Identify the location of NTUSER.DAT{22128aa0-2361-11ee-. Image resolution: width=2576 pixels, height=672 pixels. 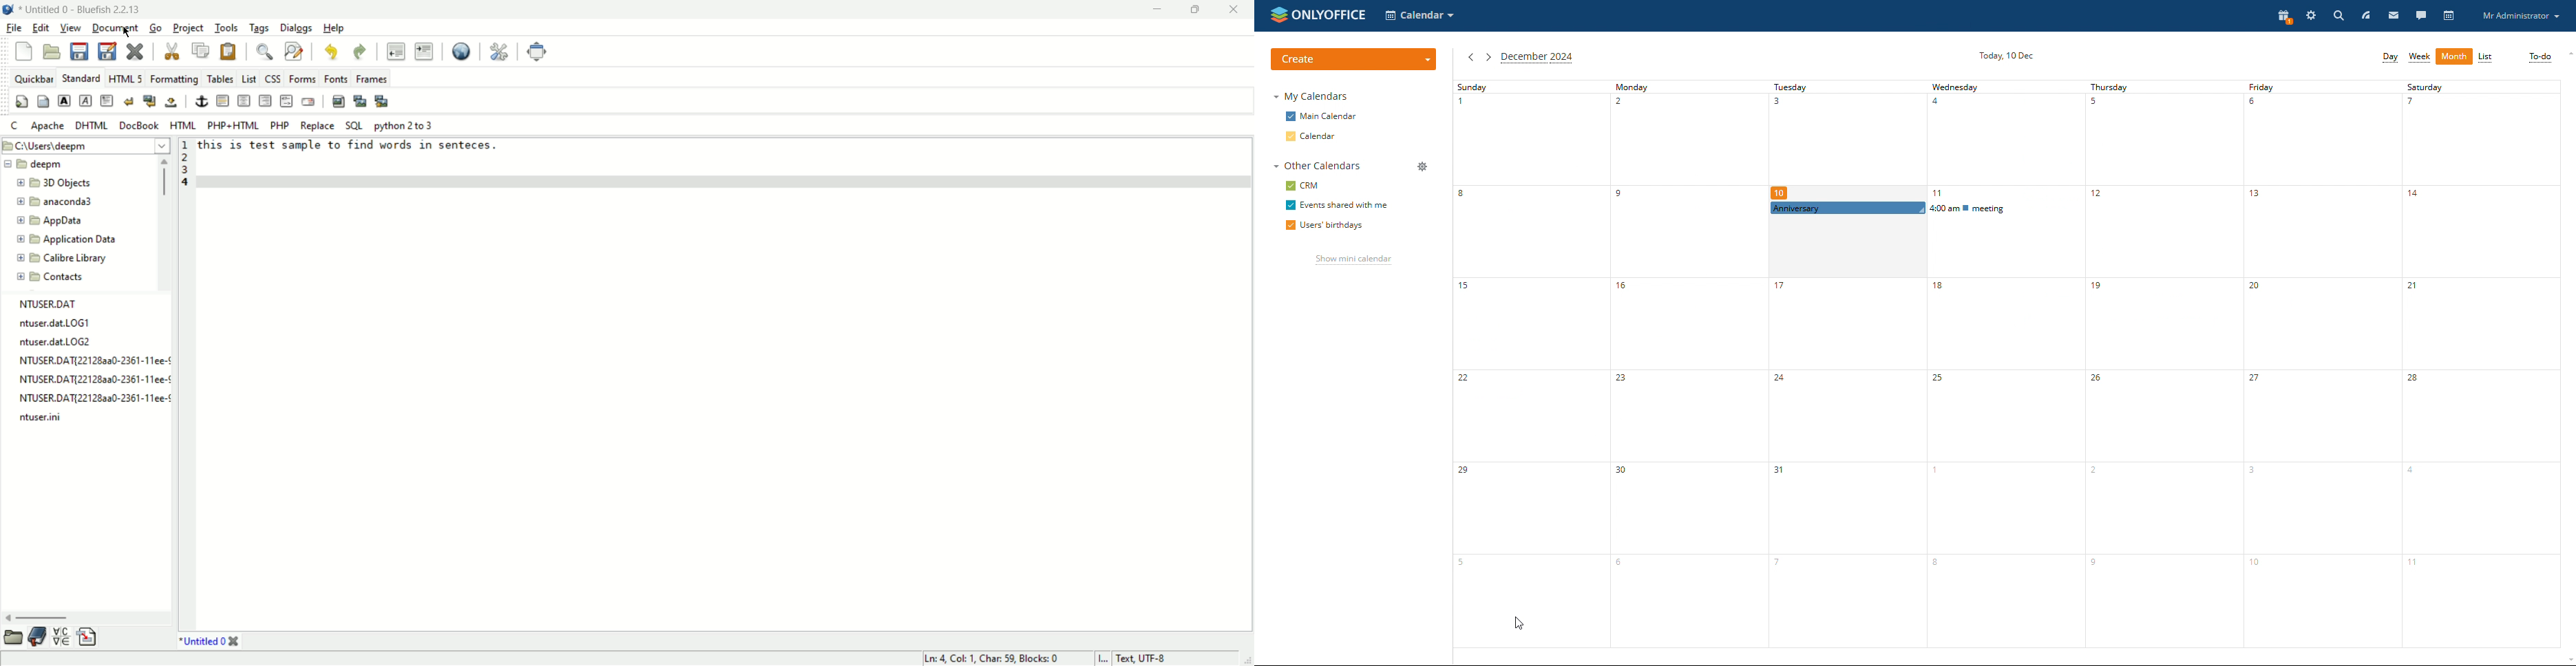
(93, 379).